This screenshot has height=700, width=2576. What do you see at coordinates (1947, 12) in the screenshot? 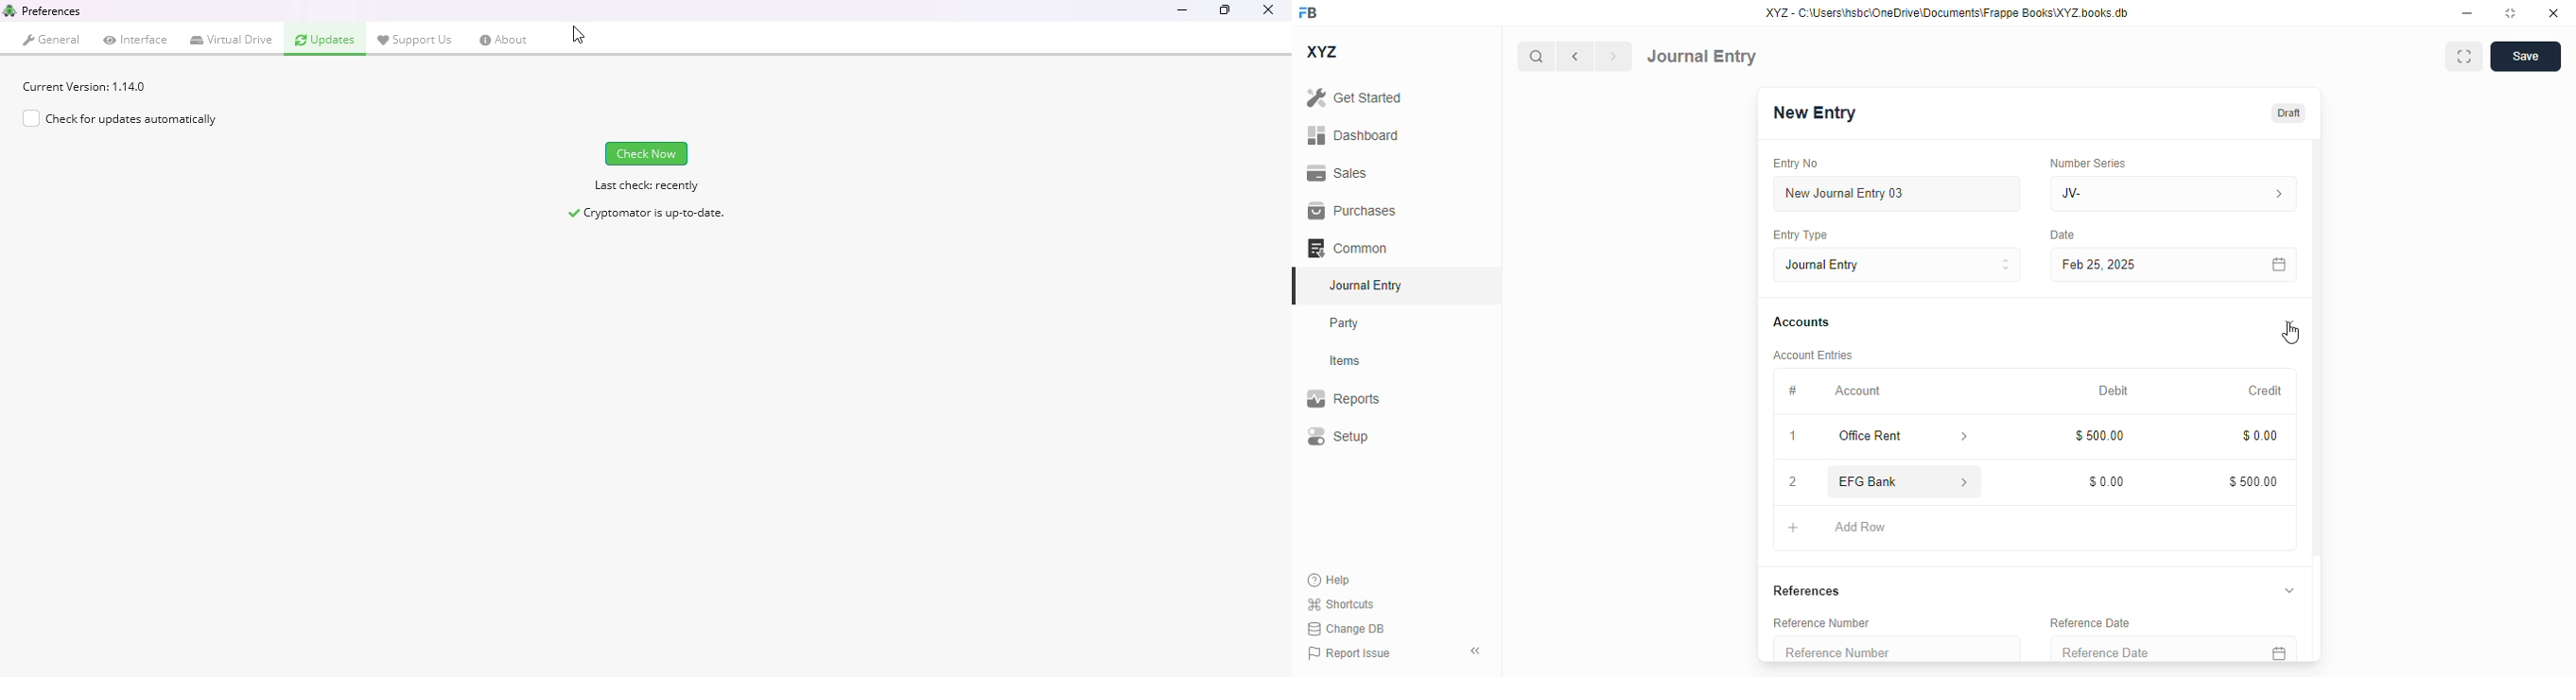
I see `XYZ - C:\Users\hsbc\OneDrive\Documents\Frappe Books\XYZ books.db` at bounding box center [1947, 12].